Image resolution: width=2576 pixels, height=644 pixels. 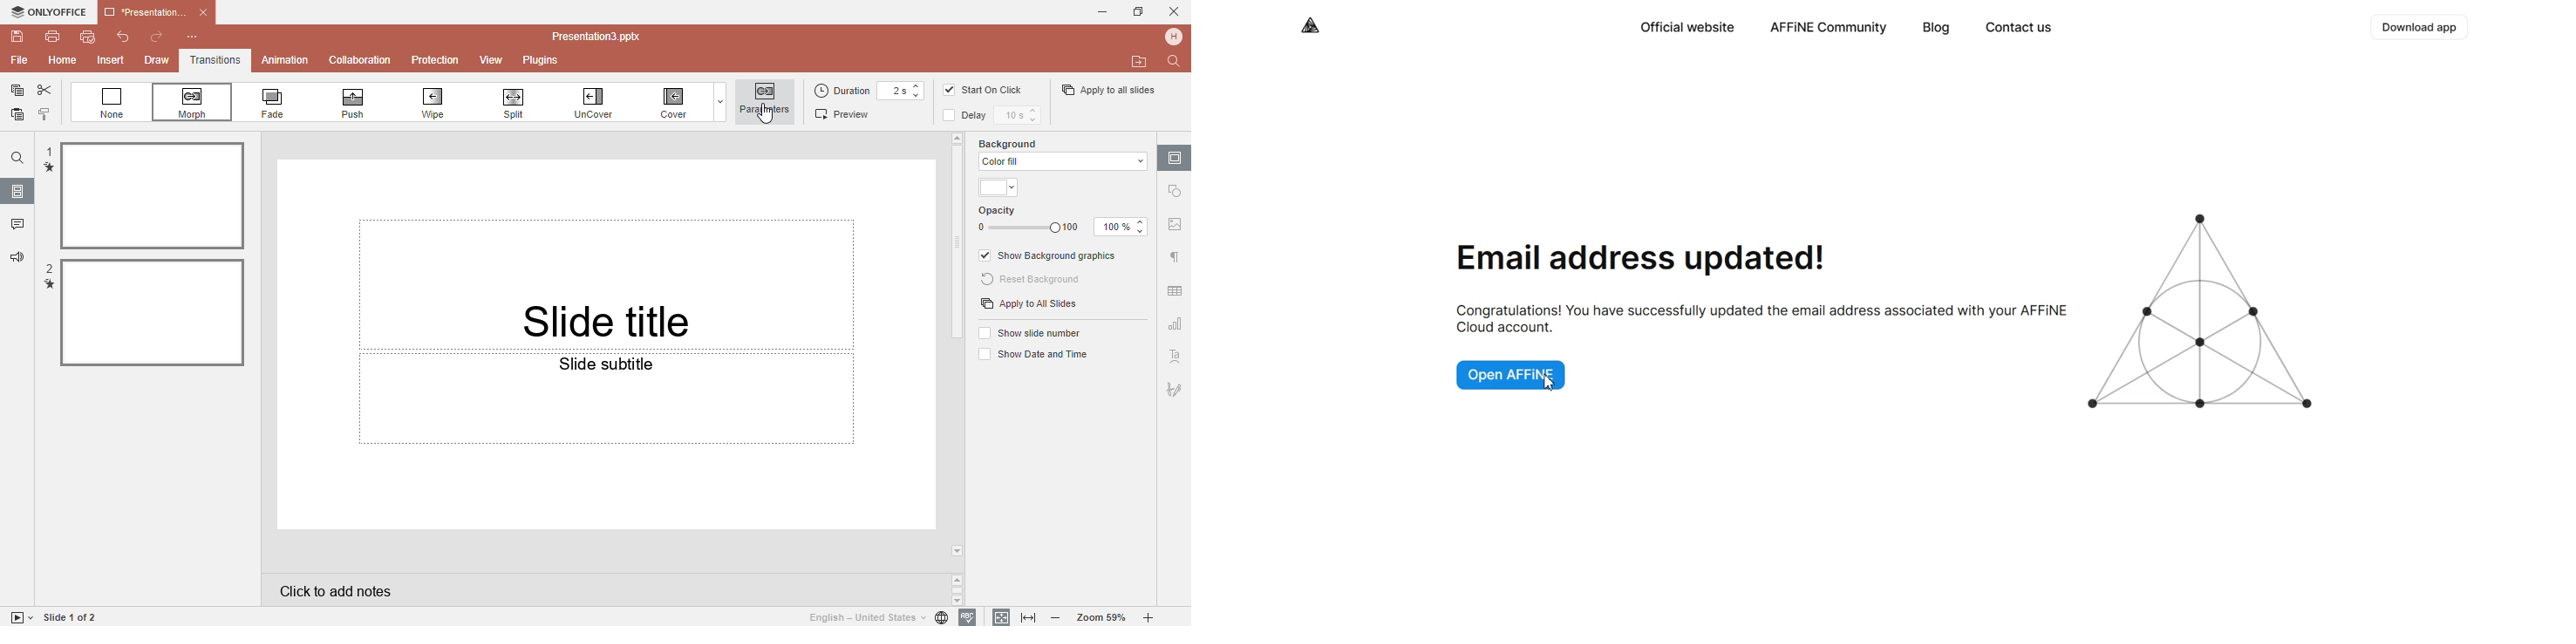 I want to click on Fade, so click(x=283, y=103).